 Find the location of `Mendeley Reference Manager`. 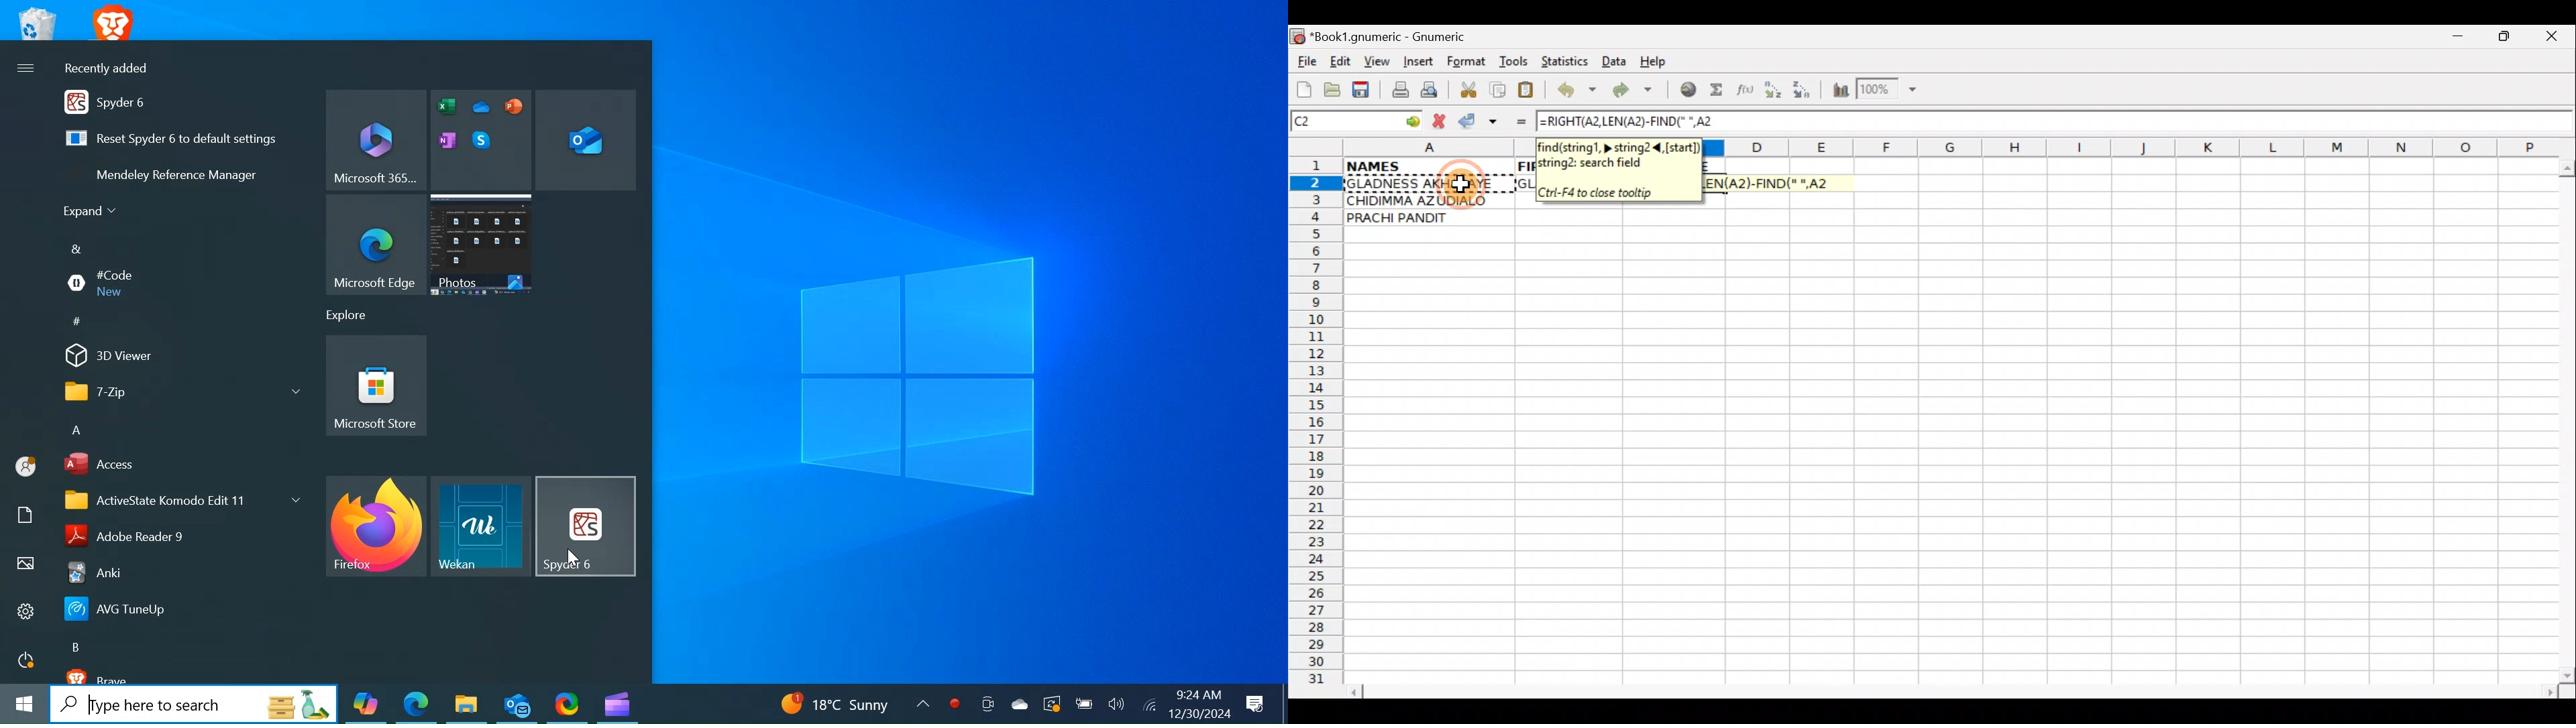

Mendeley Reference Manager is located at coordinates (183, 178).